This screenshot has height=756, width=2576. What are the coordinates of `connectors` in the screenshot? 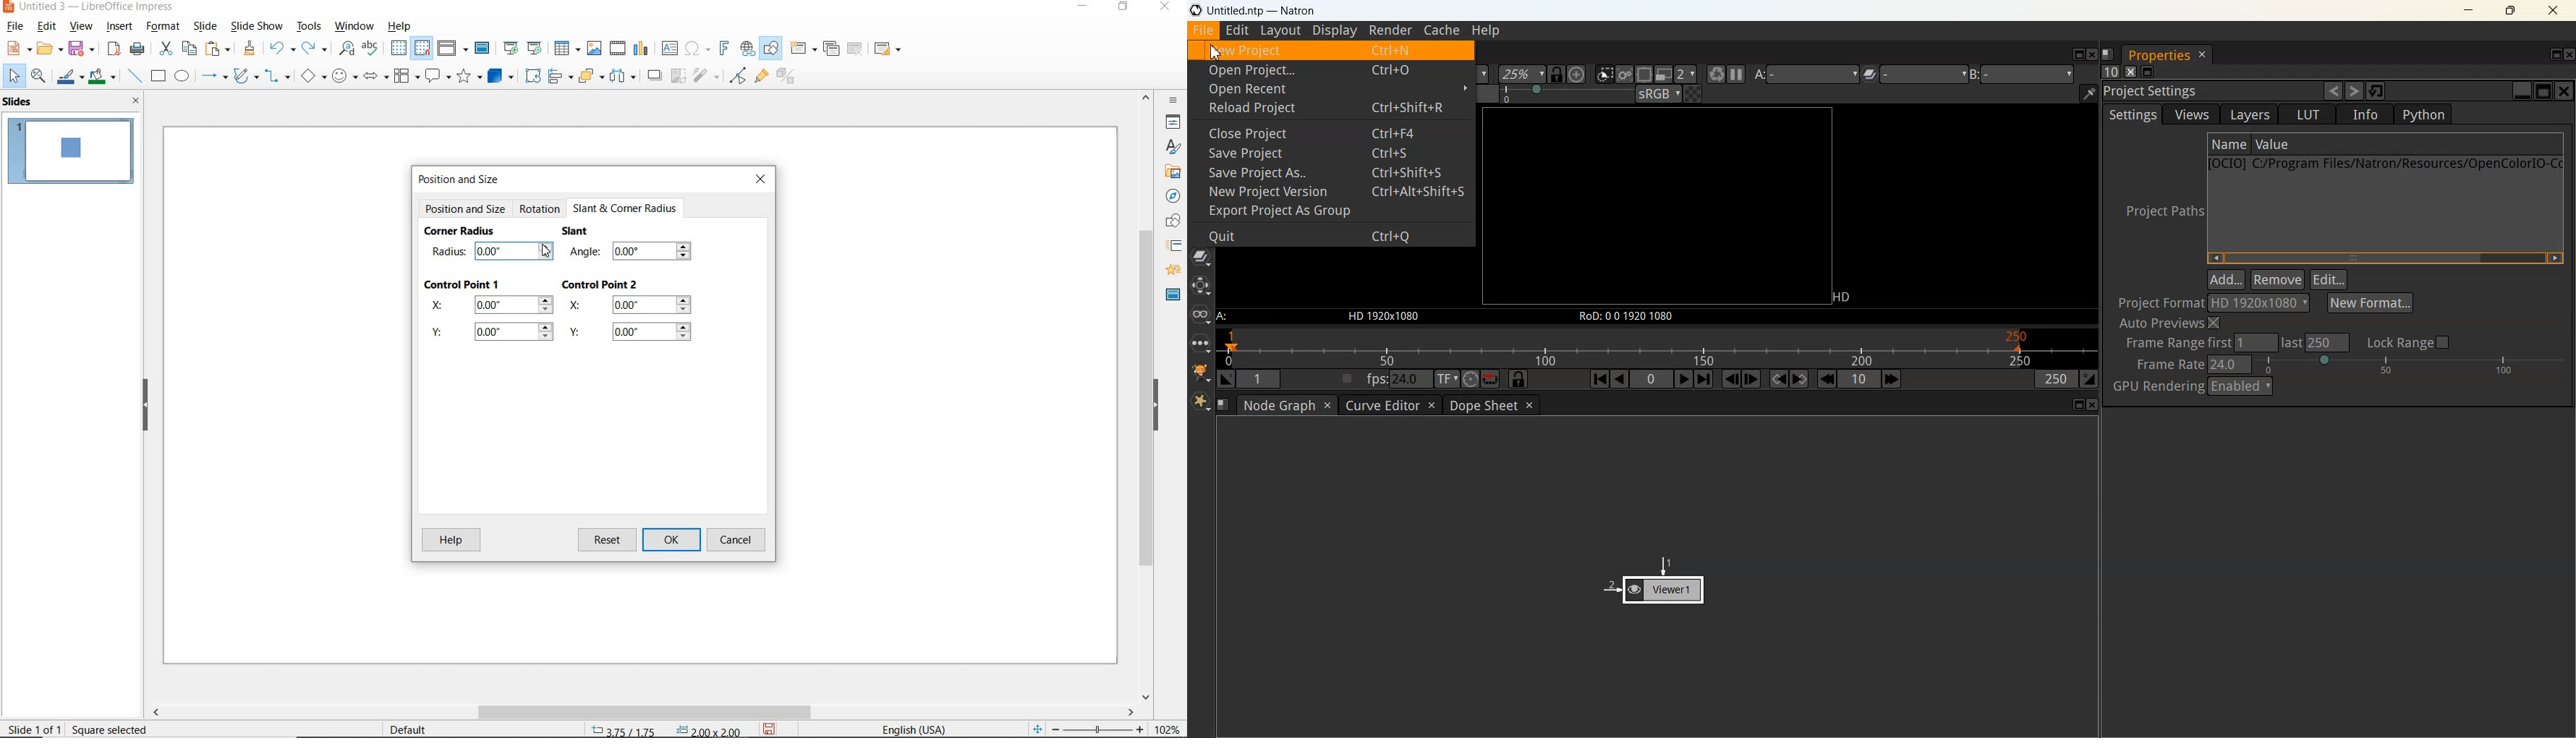 It's located at (277, 78).